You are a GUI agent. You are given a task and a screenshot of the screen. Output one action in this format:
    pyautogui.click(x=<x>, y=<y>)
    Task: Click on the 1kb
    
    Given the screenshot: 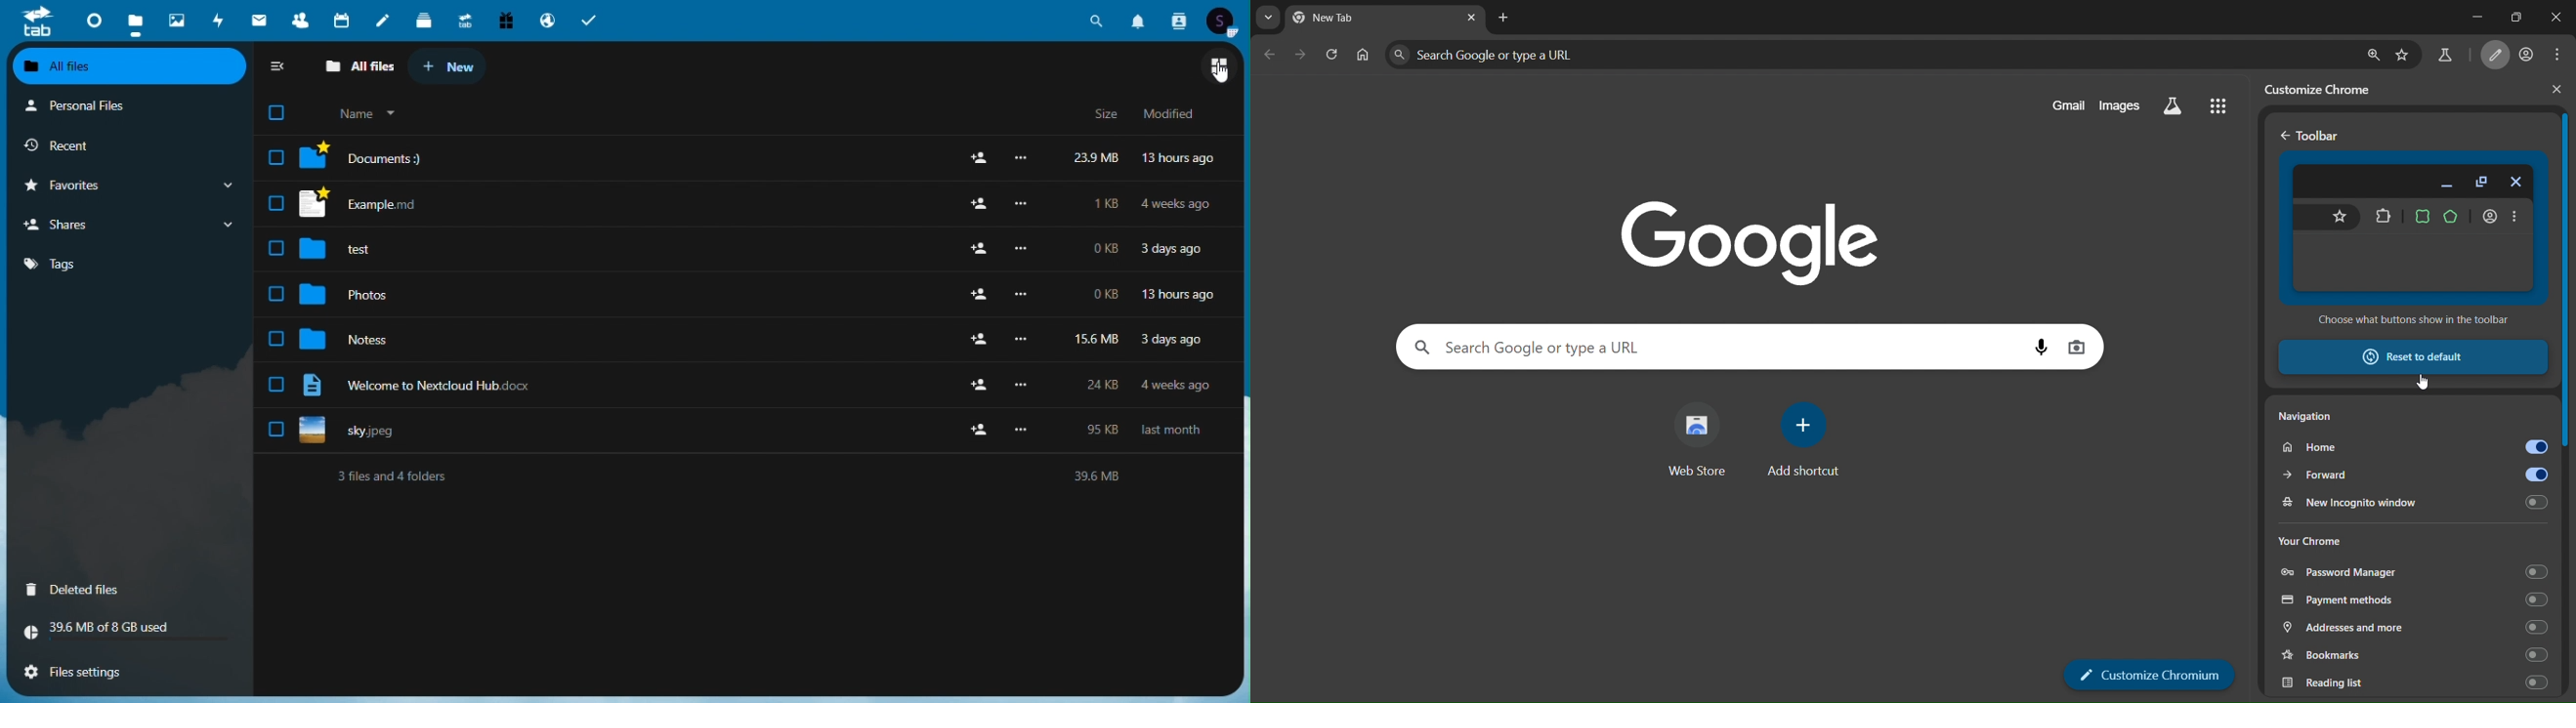 What is the action you would take?
    pyautogui.click(x=1107, y=205)
    